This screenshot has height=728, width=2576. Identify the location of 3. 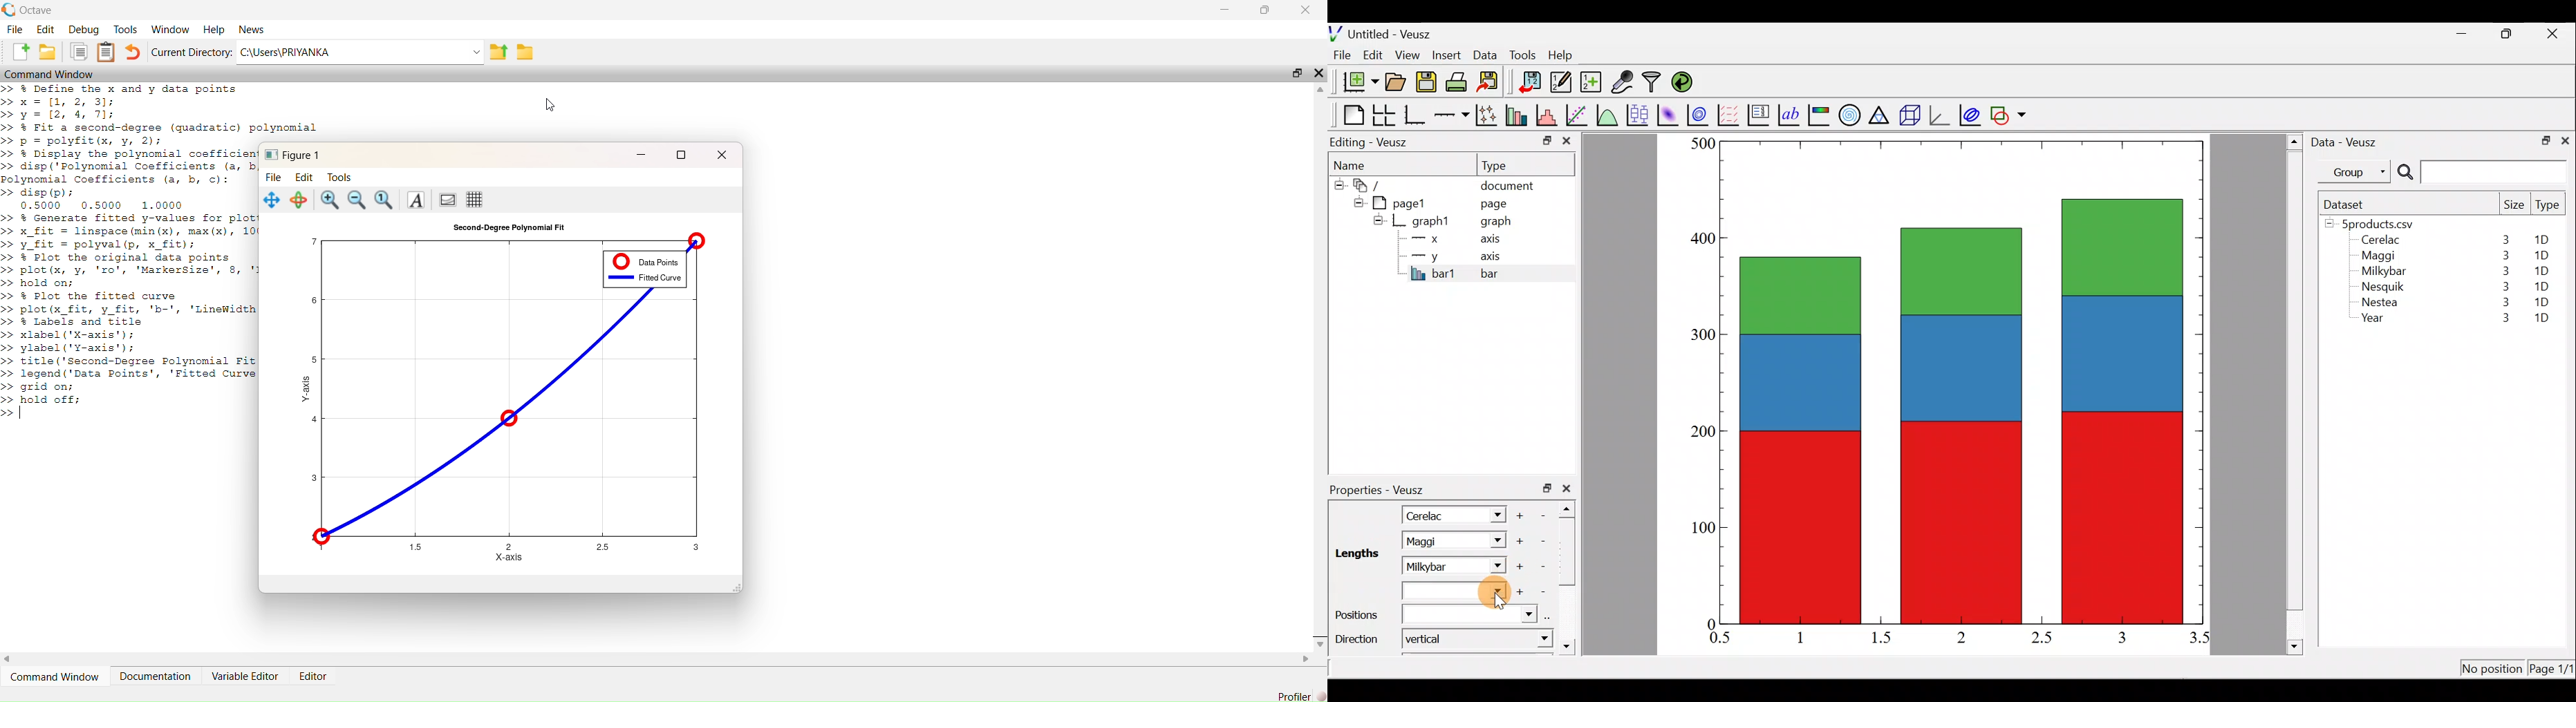
(2503, 304).